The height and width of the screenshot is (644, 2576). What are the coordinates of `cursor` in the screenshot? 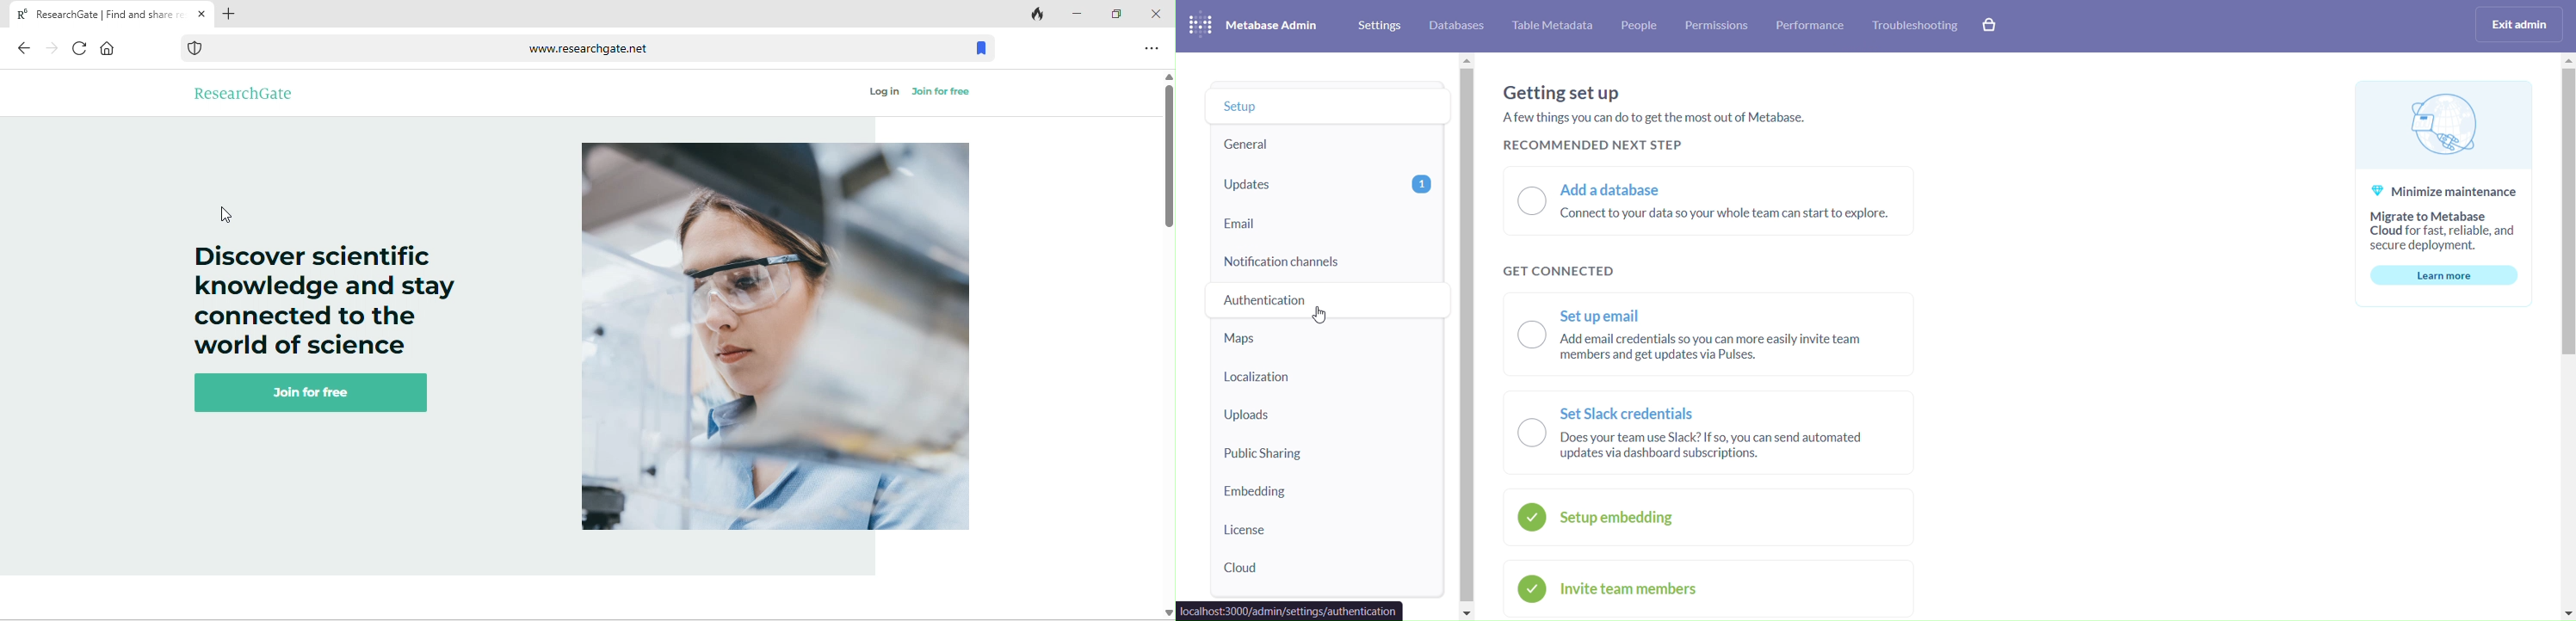 It's located at (1319, 316).